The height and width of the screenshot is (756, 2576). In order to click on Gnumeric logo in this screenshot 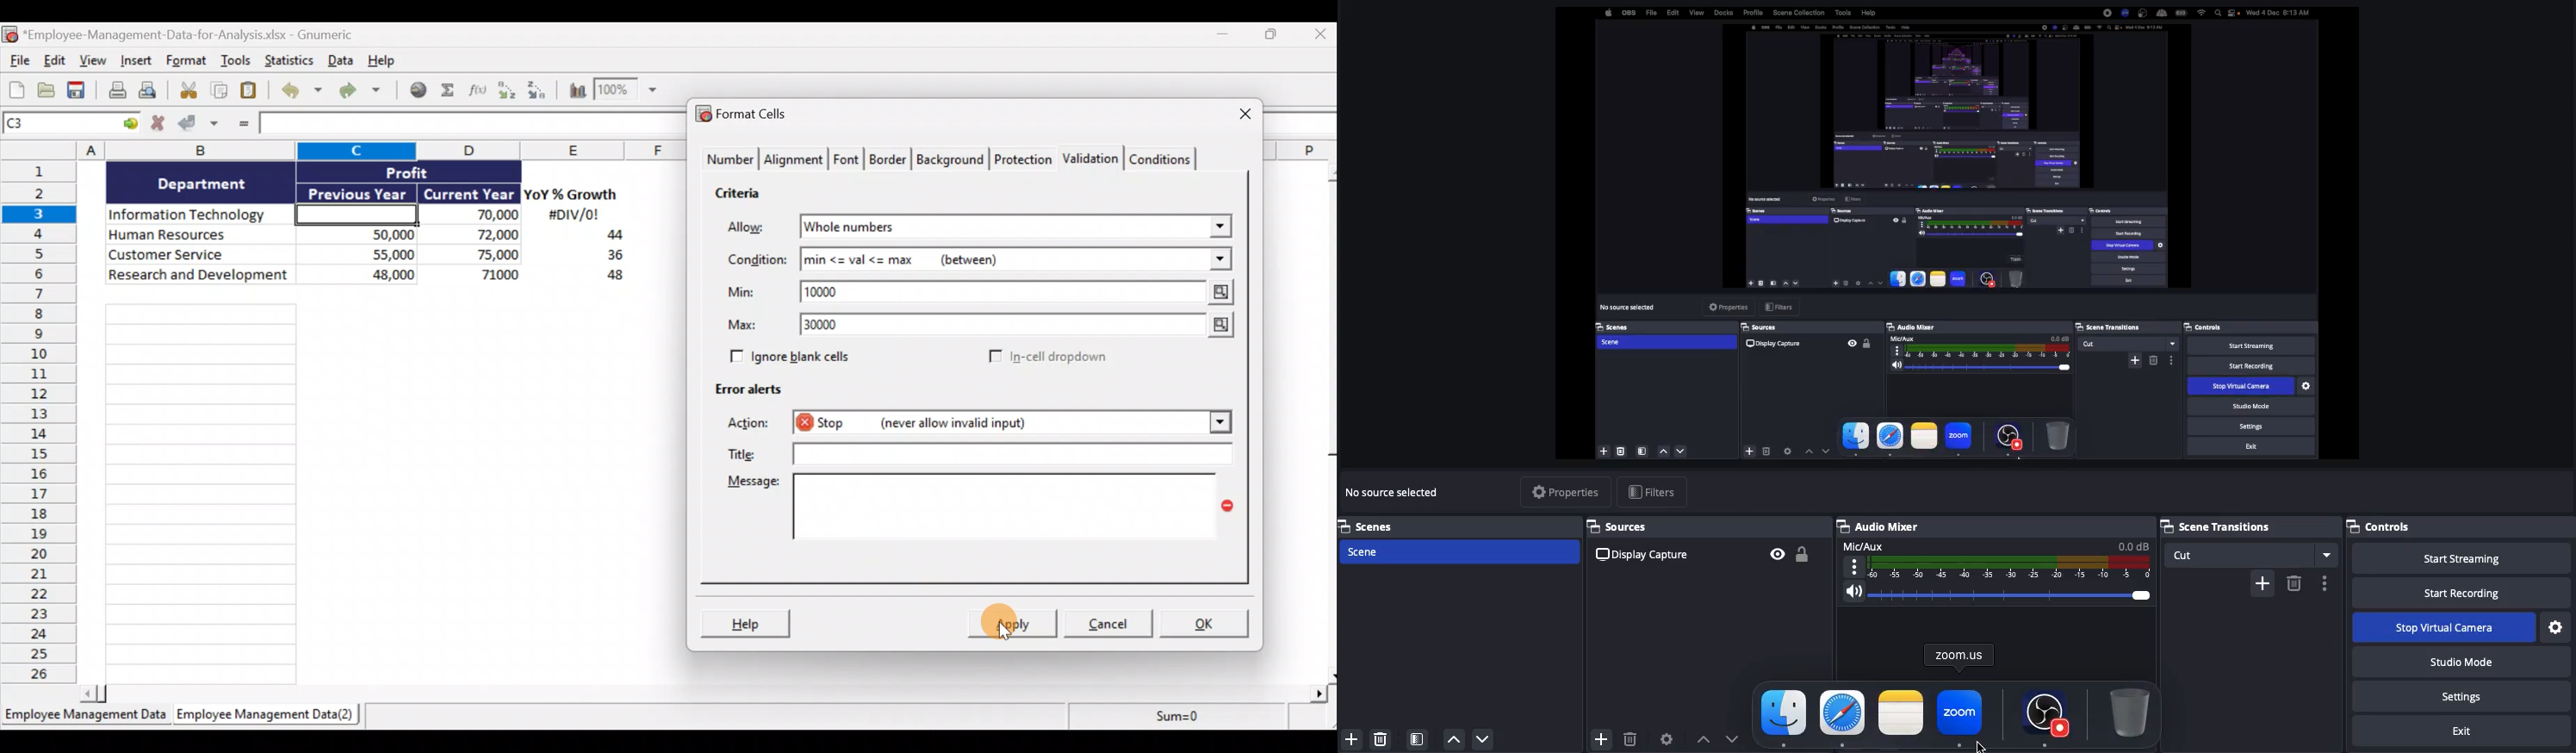, I will do `click(9, 34)`.